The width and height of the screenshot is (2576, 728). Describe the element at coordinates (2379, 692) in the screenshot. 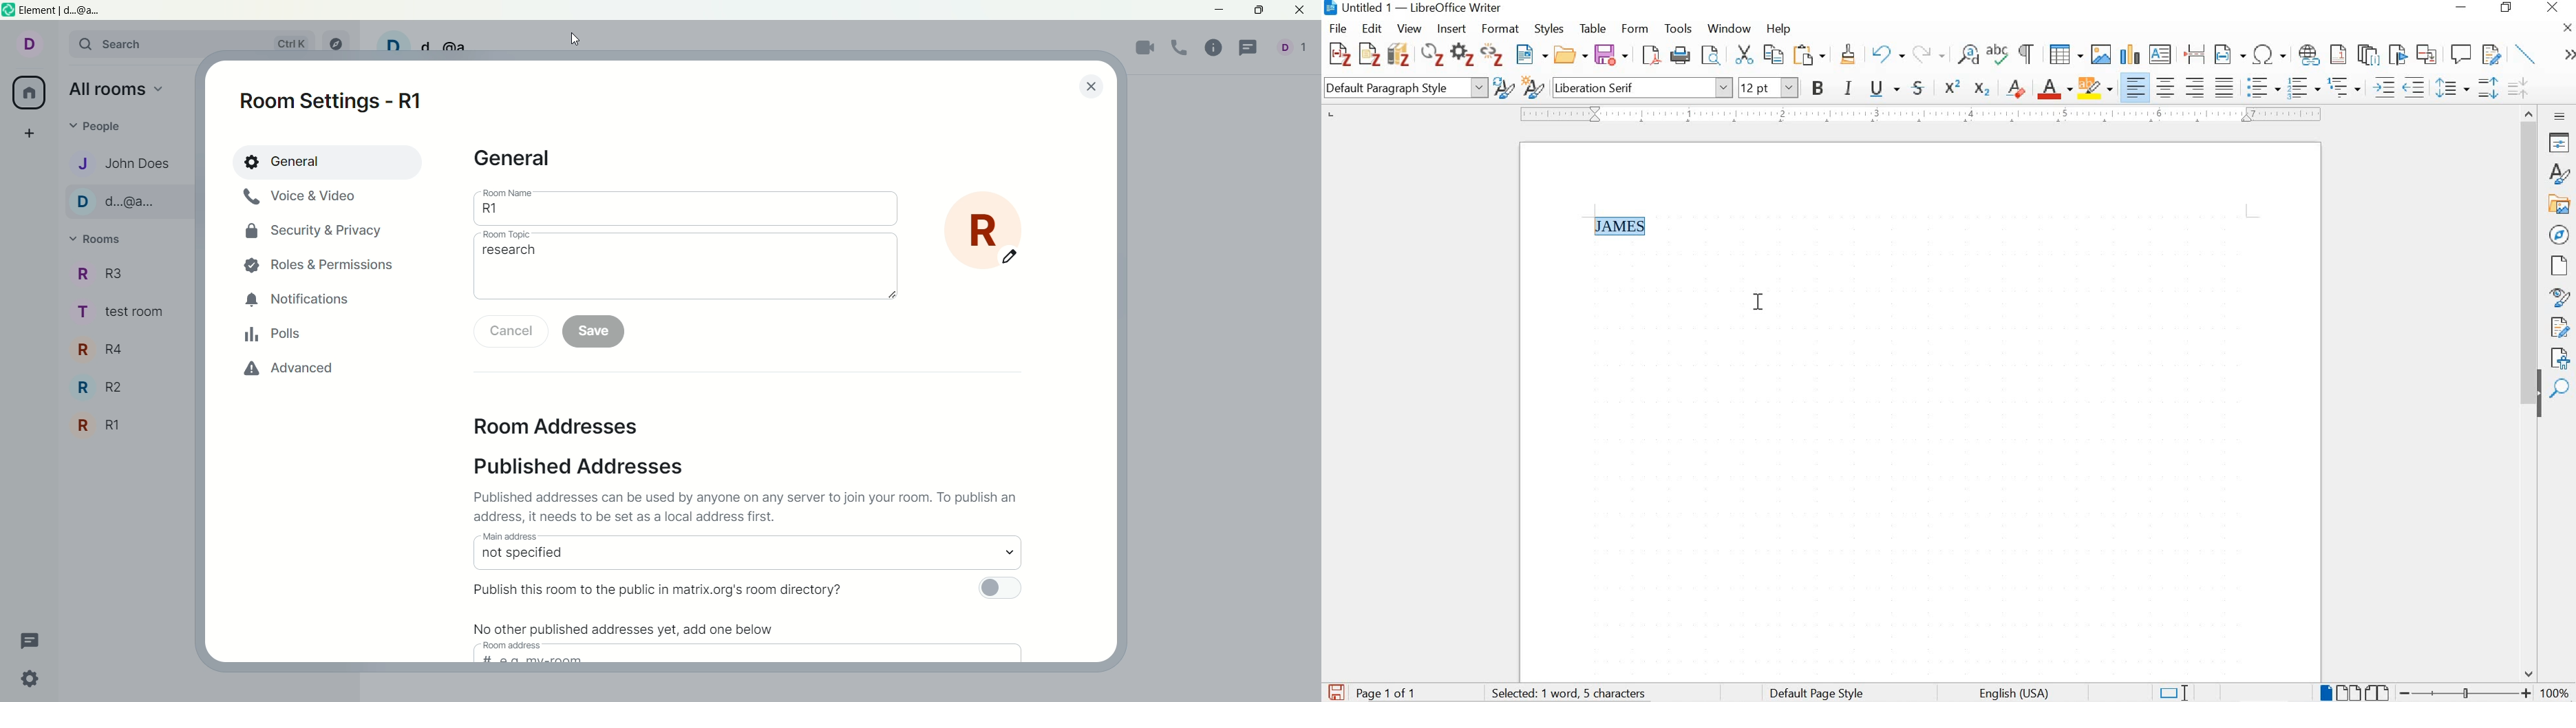

I see `book view` at that location.